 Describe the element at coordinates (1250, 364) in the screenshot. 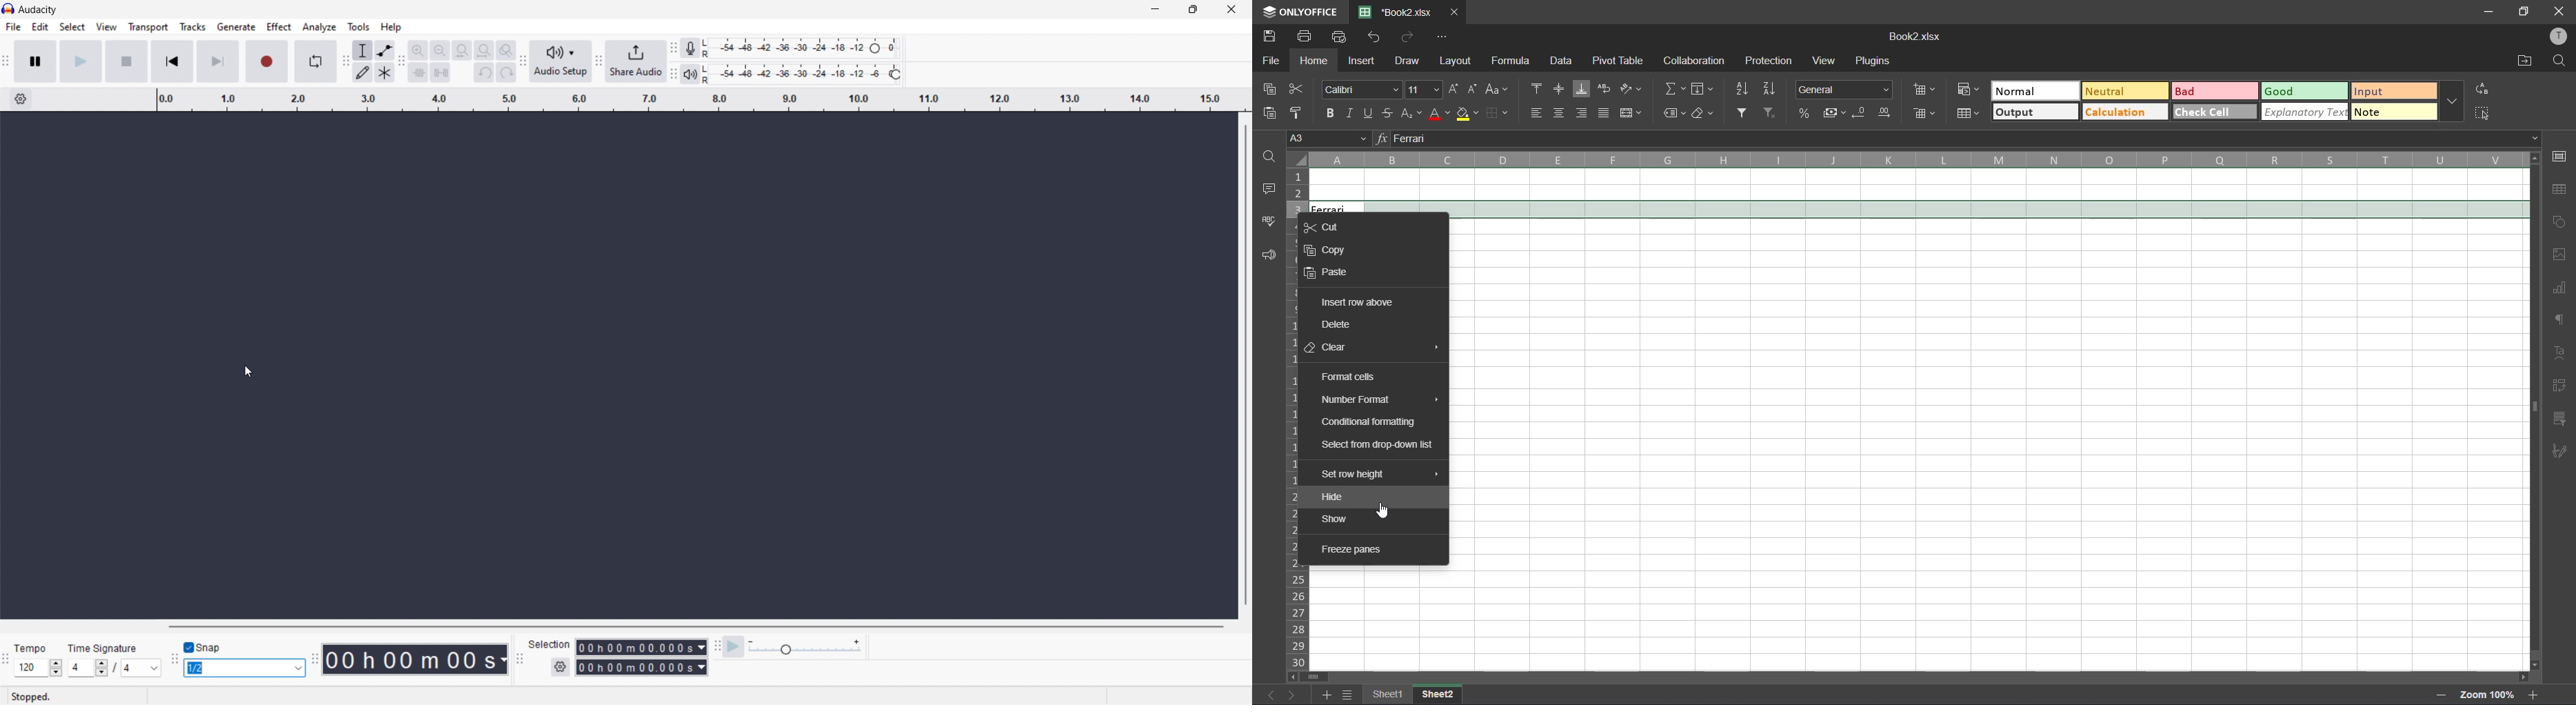

I see `vertical scrollbar` at that location.